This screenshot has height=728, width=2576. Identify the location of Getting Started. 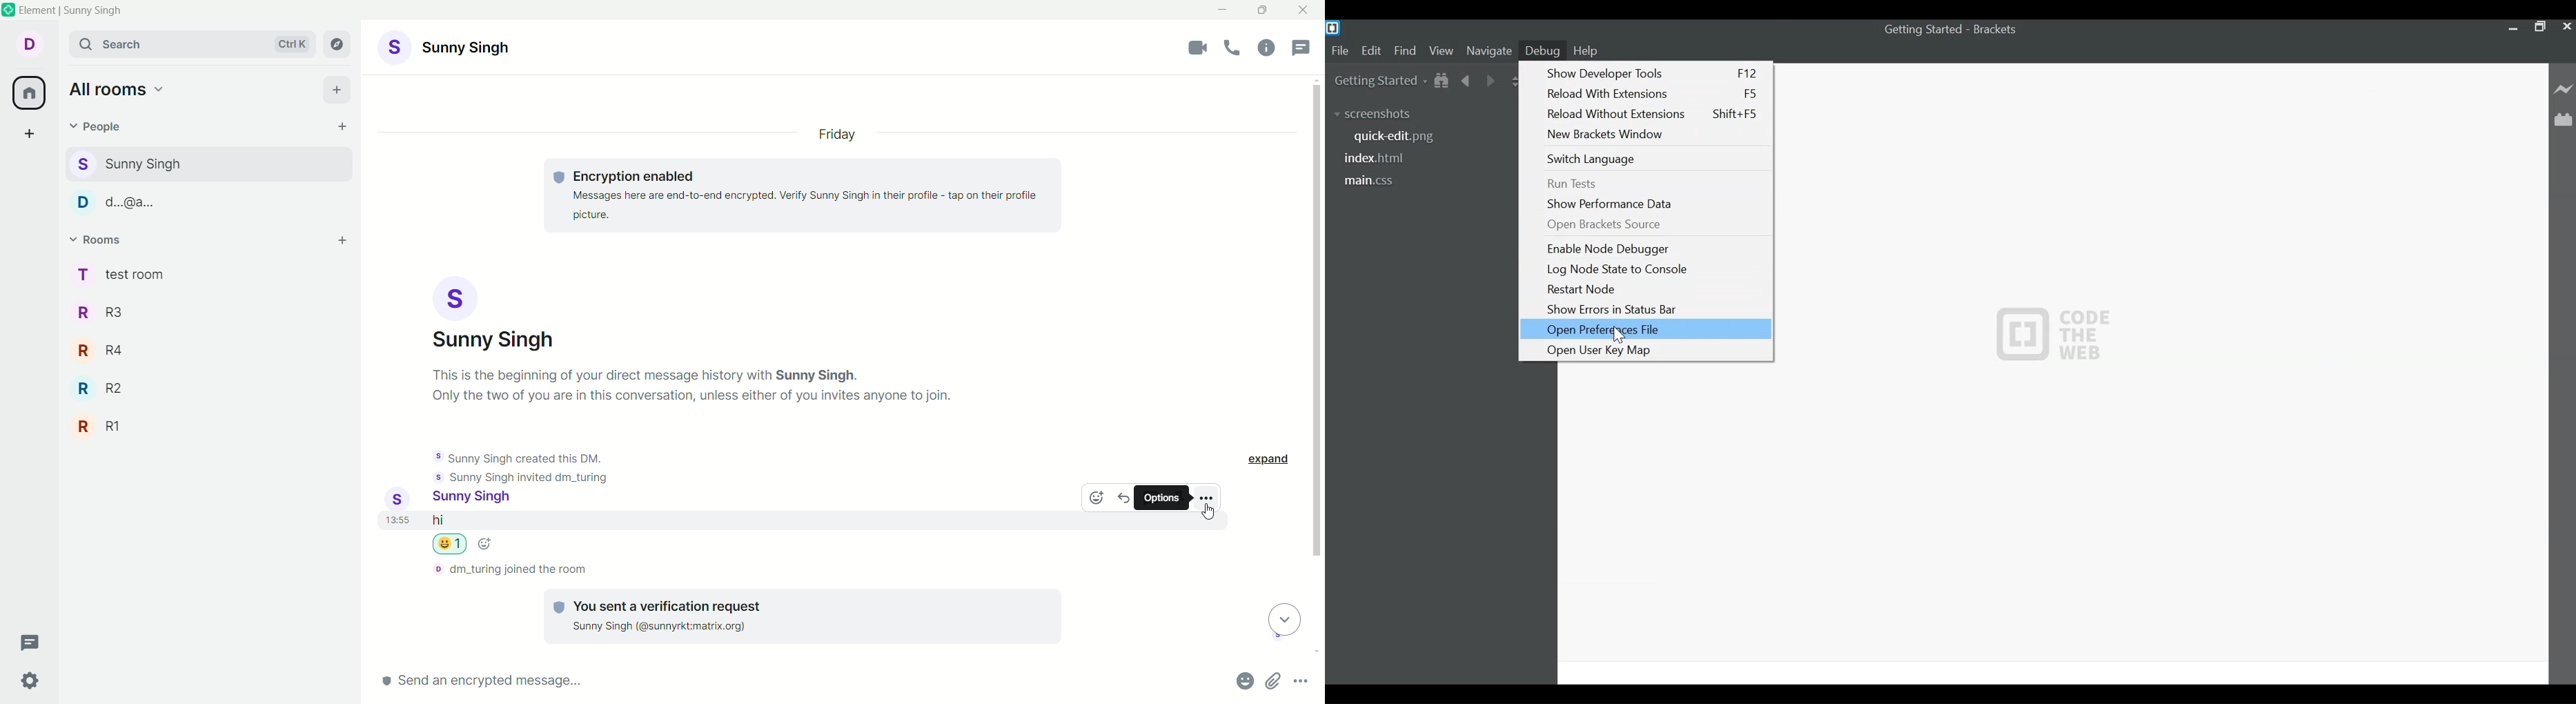
(1374, 80).